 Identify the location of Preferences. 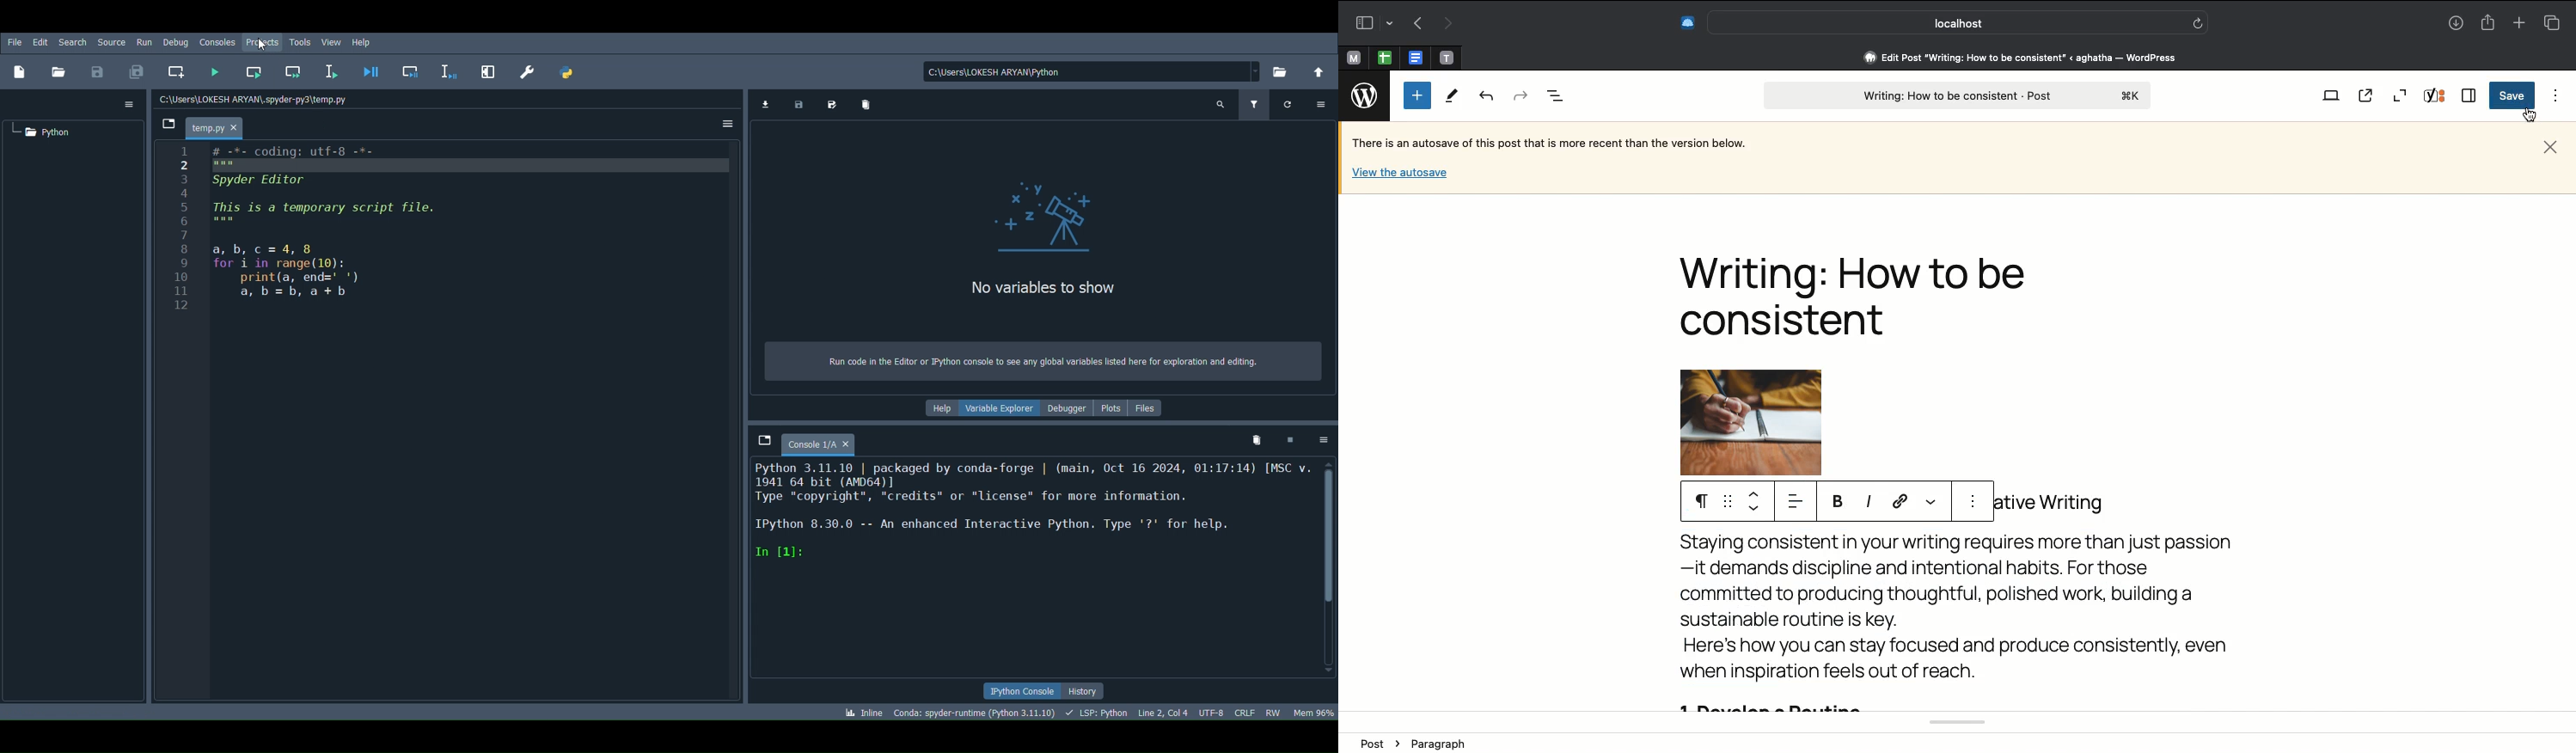
(530, 74).